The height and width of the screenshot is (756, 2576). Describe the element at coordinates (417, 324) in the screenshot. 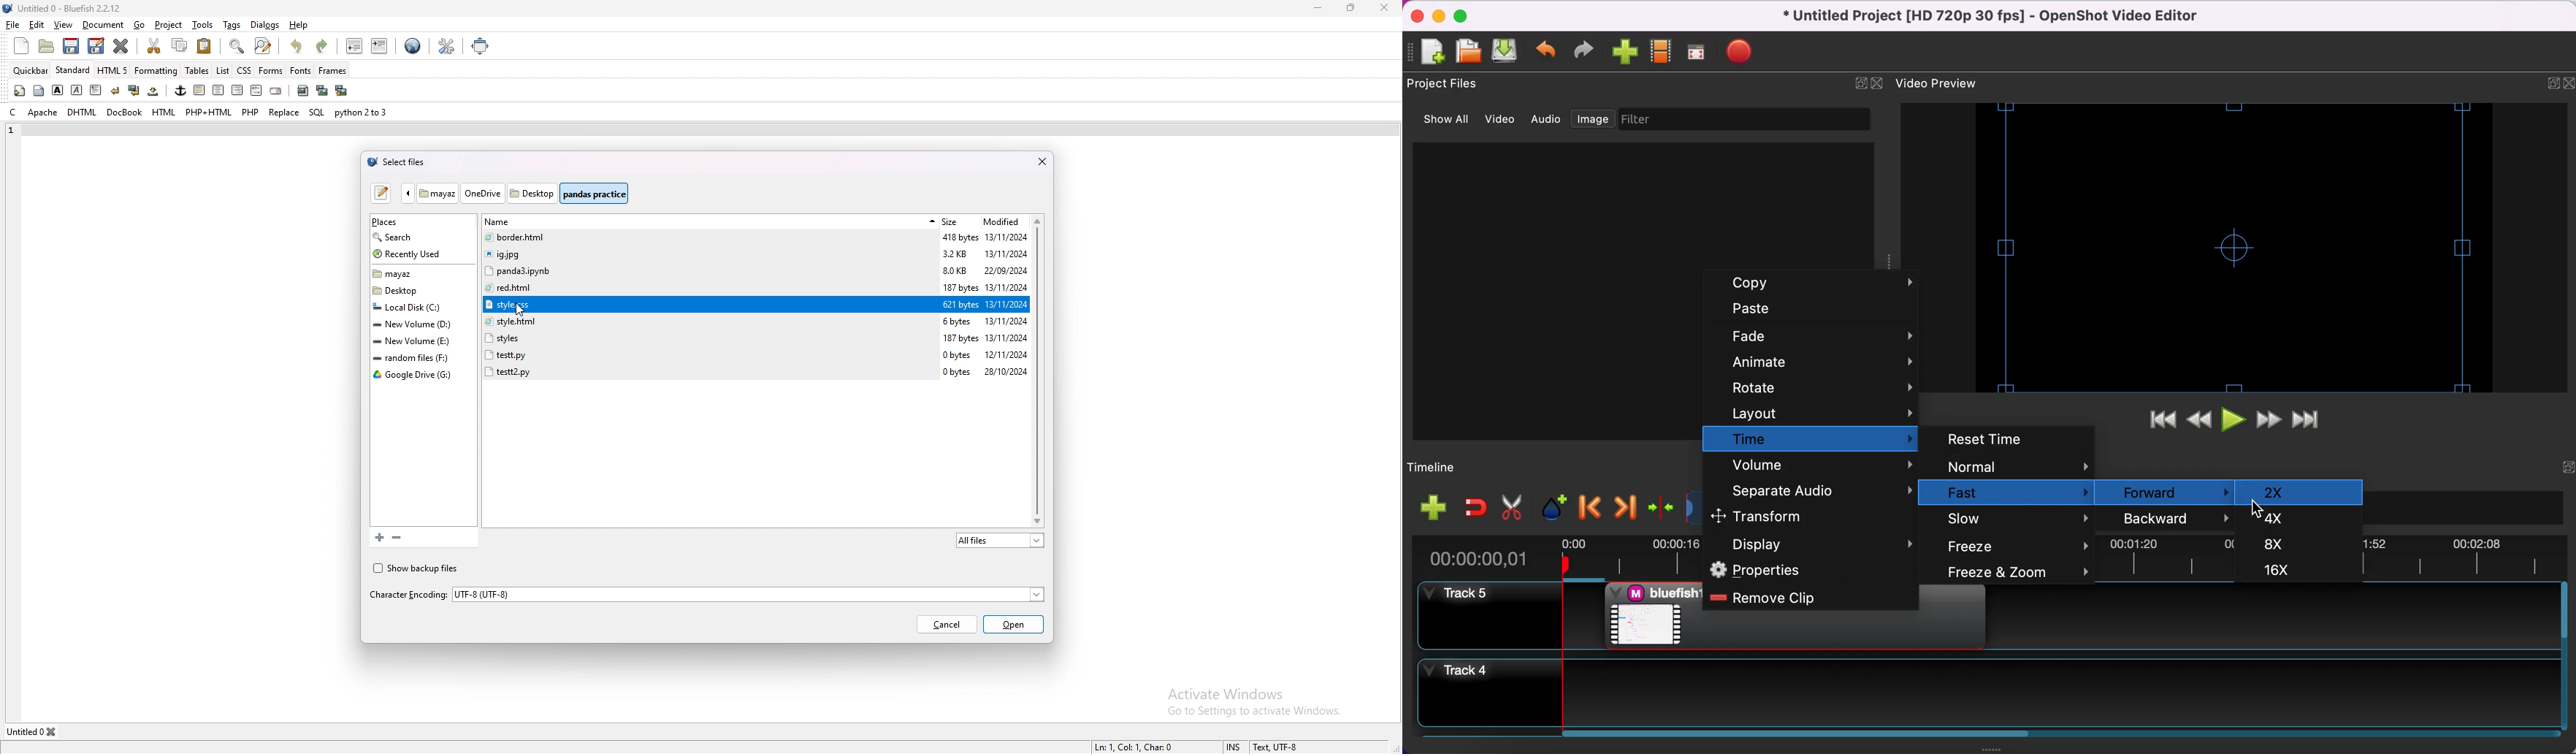

I see `folder` at that location.